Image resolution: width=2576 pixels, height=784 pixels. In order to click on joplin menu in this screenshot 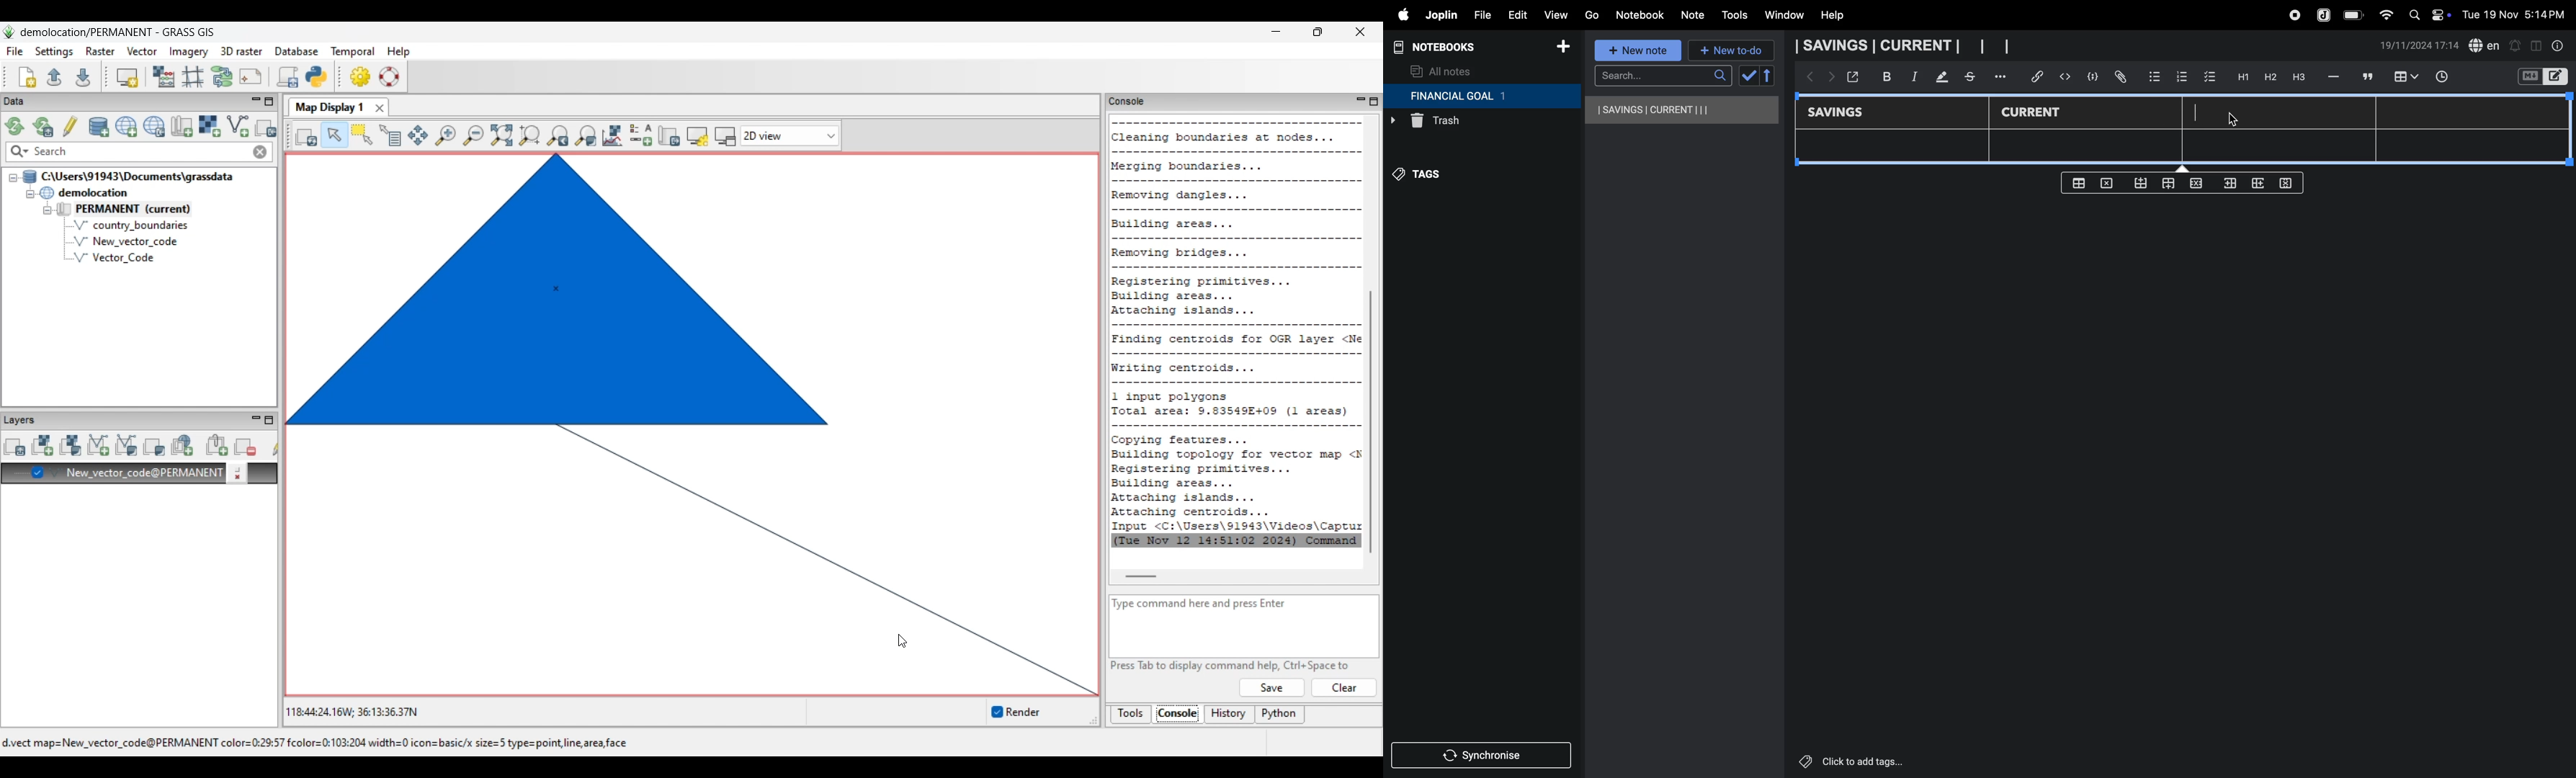, I will do `click(1439, 15)`.